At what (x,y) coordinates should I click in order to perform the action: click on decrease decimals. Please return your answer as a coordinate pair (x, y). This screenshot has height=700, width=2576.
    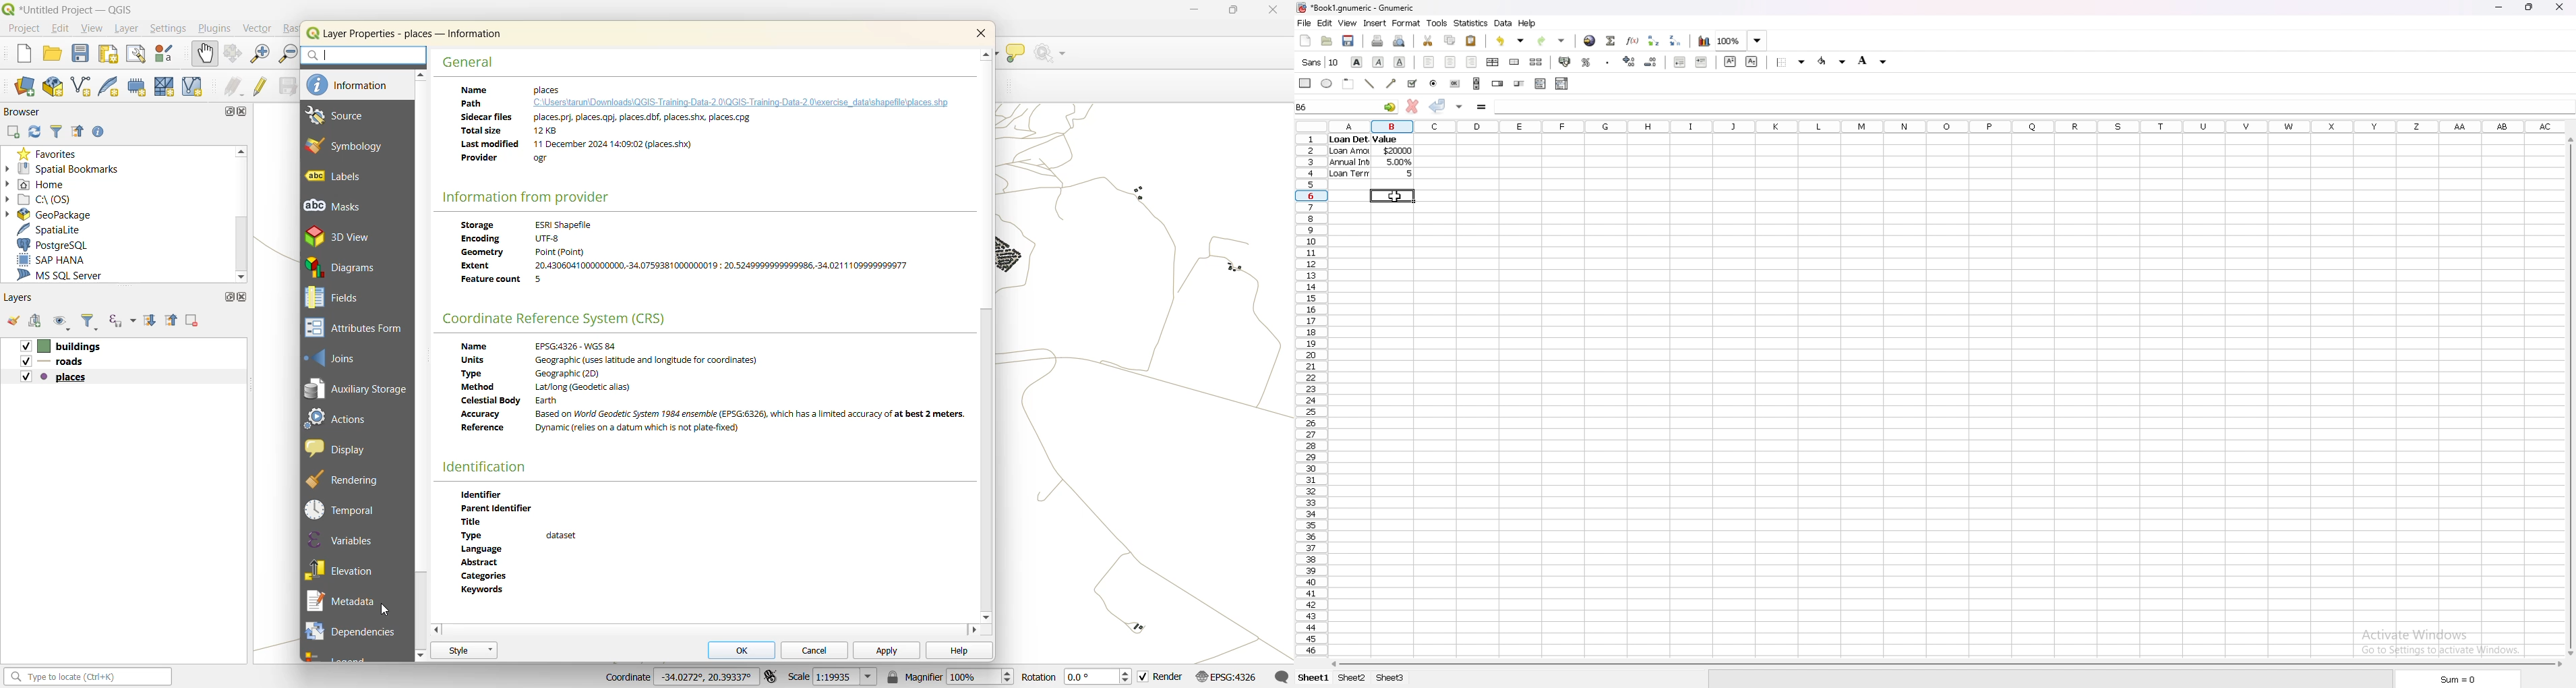
    Looking at the image, I should click on (1652, 62).